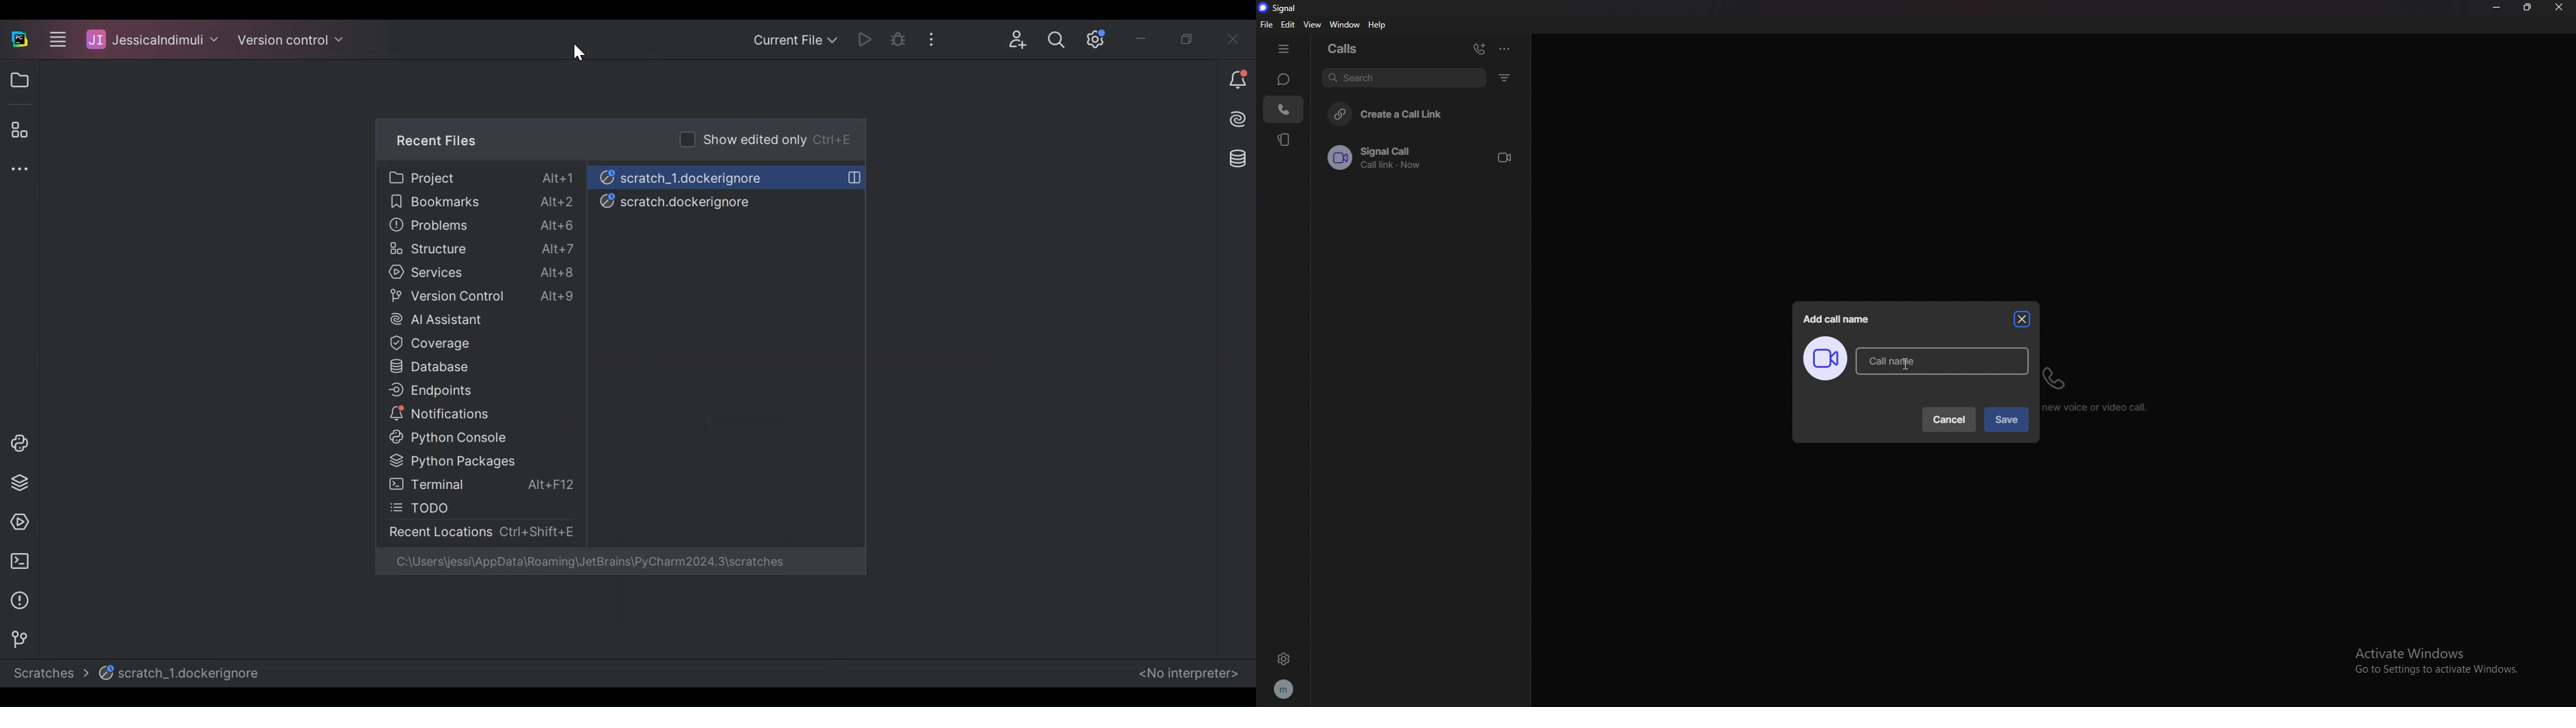 The height and width of the screenshot is (728, 2576). Describe the element at coordinates (473, 367) in the screenshot. I see `Database` at that location.